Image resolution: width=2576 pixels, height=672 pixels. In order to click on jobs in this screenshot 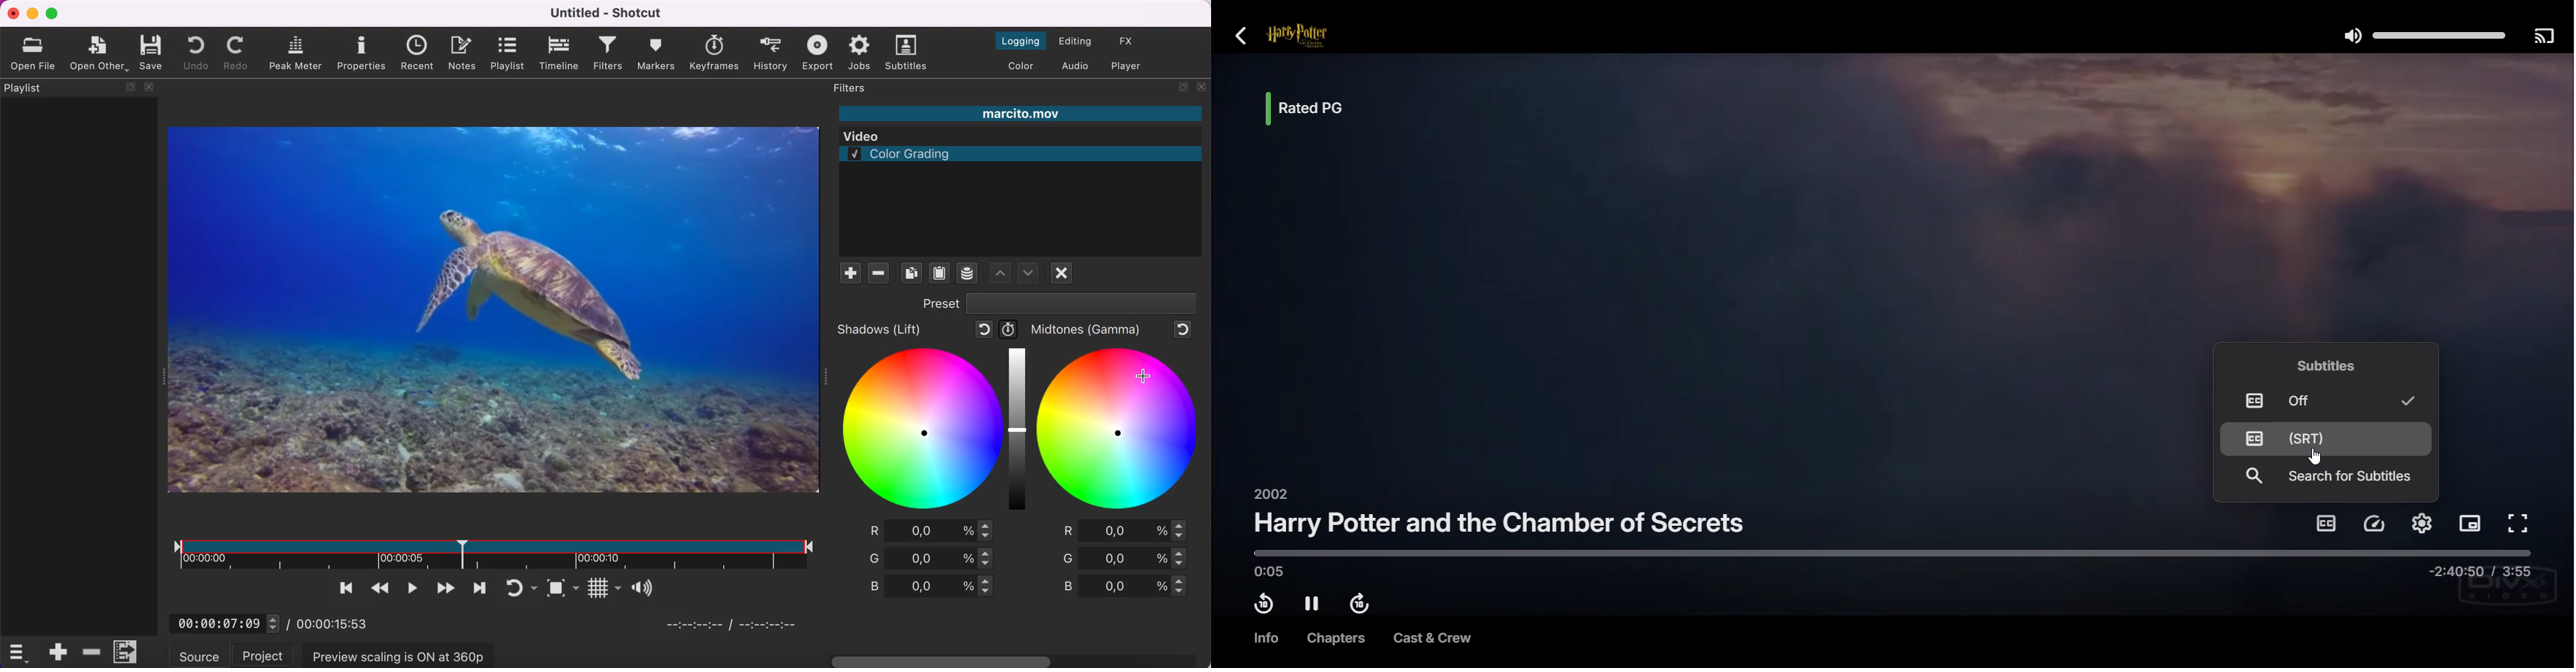, I will do `click(857, 54)`.